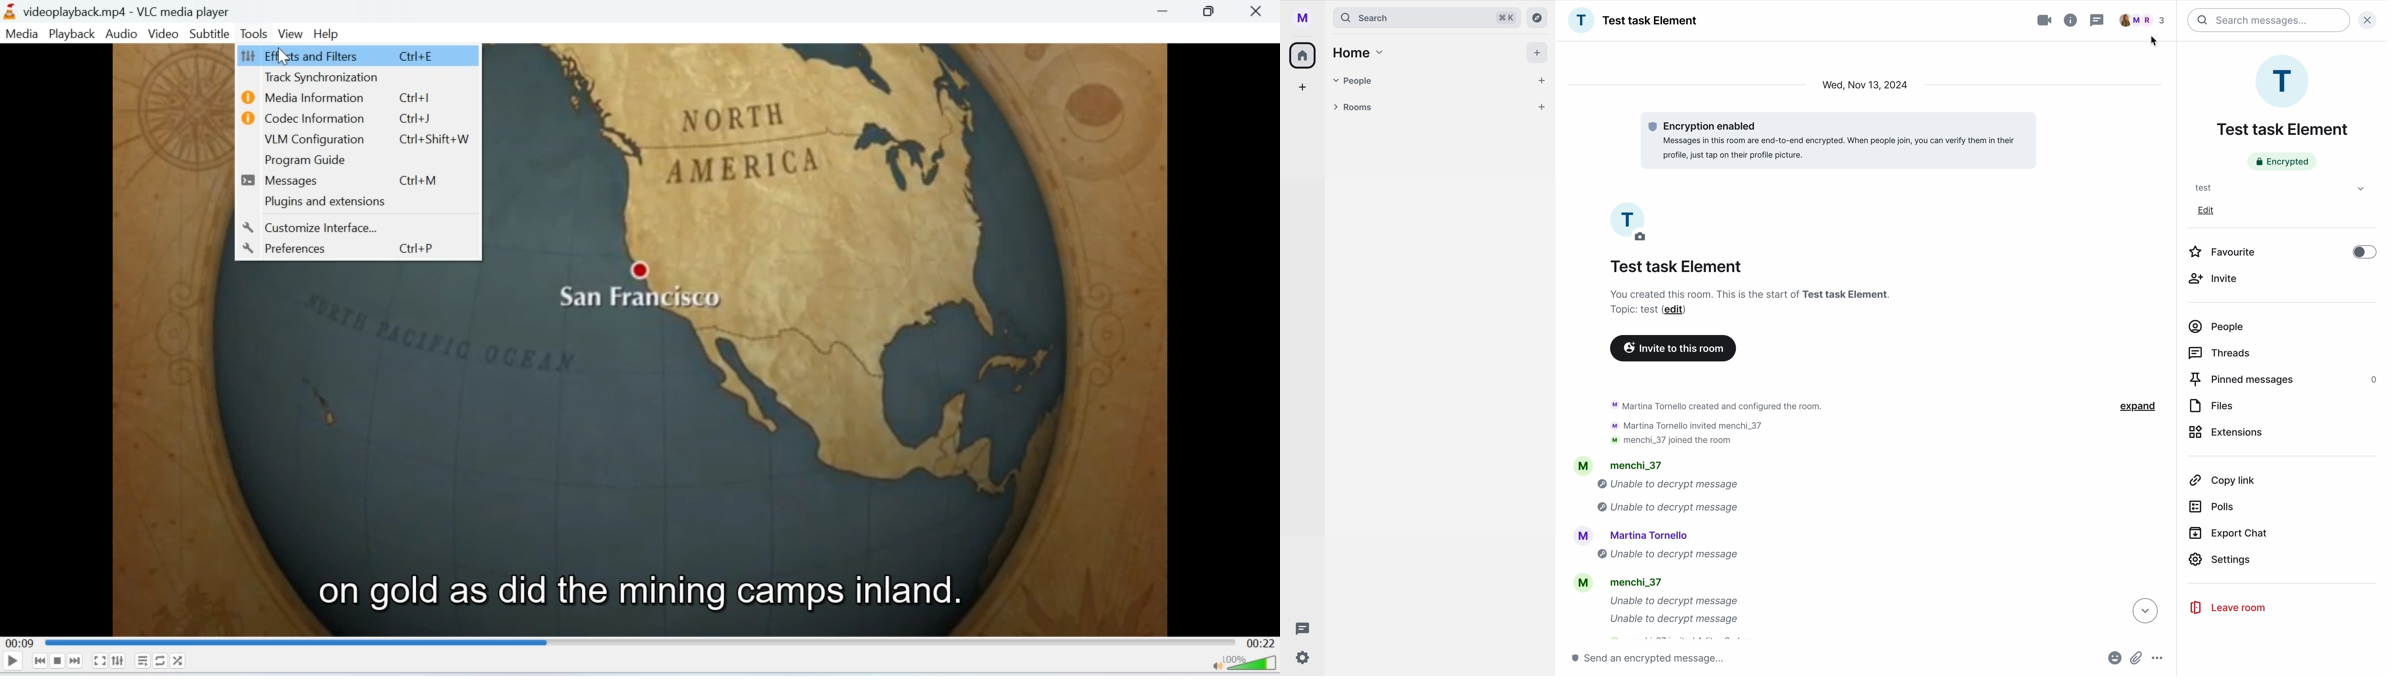 The width and height of the screenshot is (2408, 700). What do you see at coordinates (2277, 187) in the screenshot?
I see `test tab` at bounding box center [2277, 187].